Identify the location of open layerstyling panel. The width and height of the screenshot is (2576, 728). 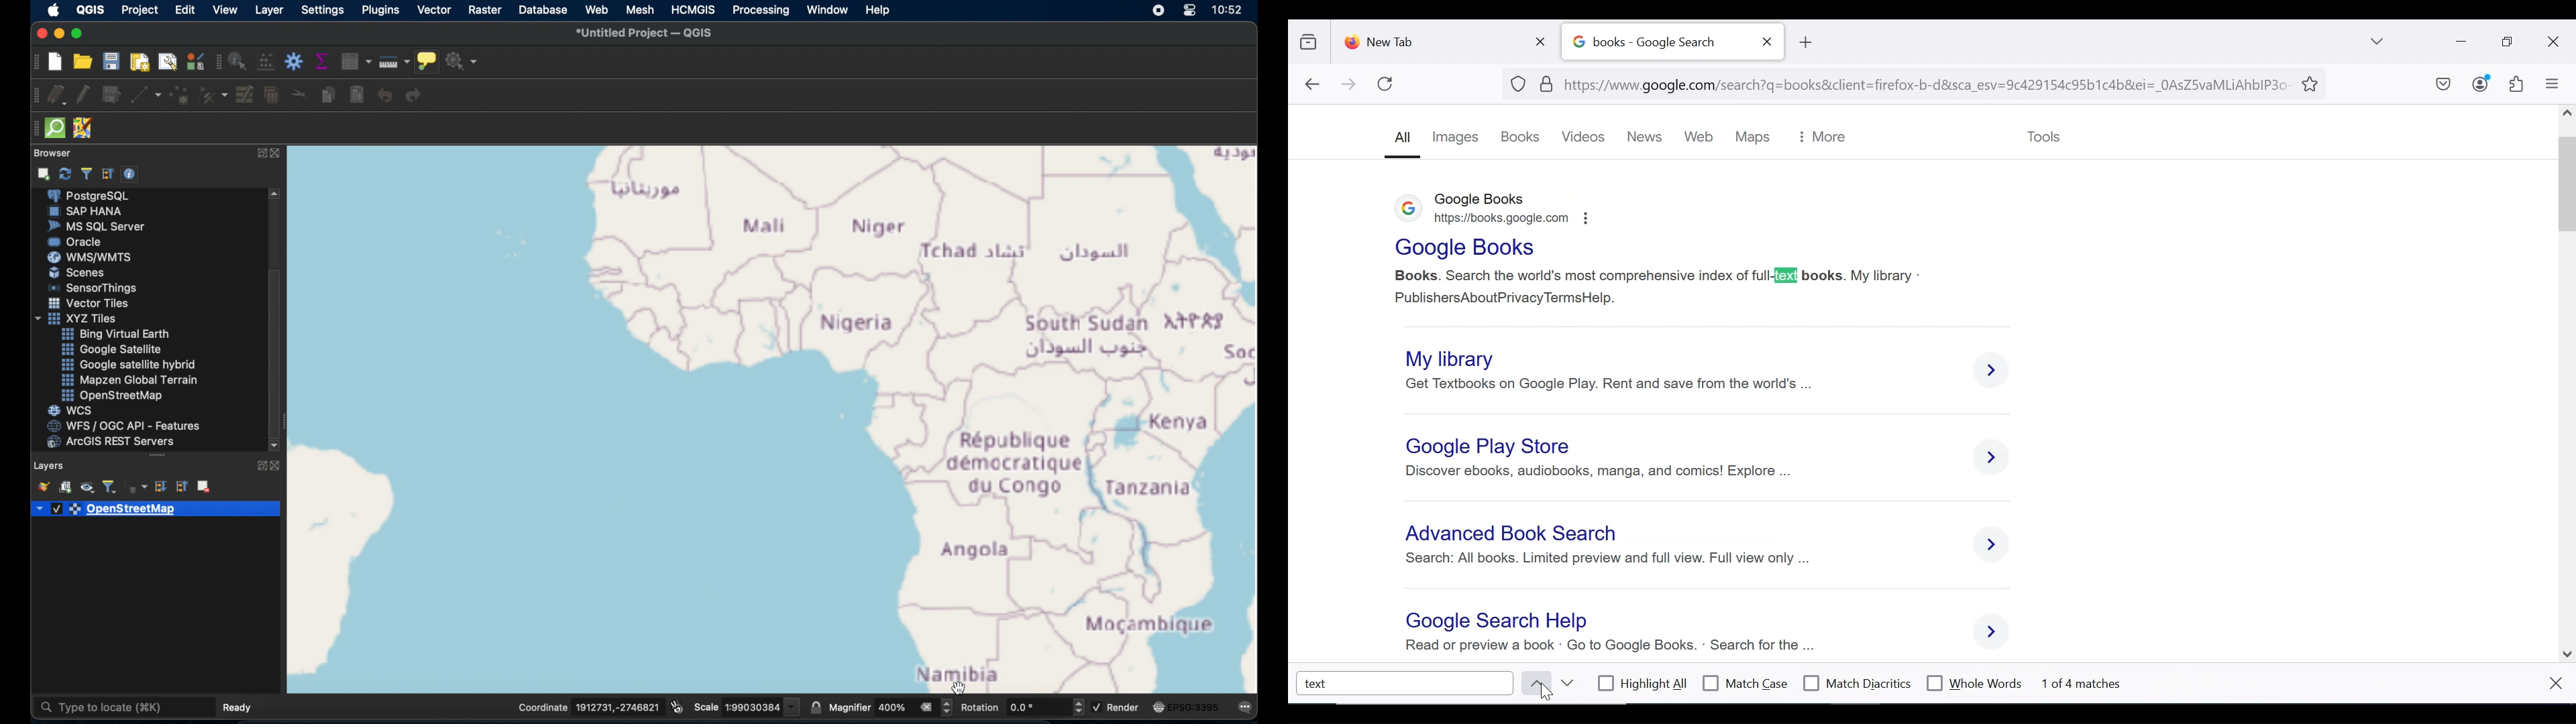
(44, 487).